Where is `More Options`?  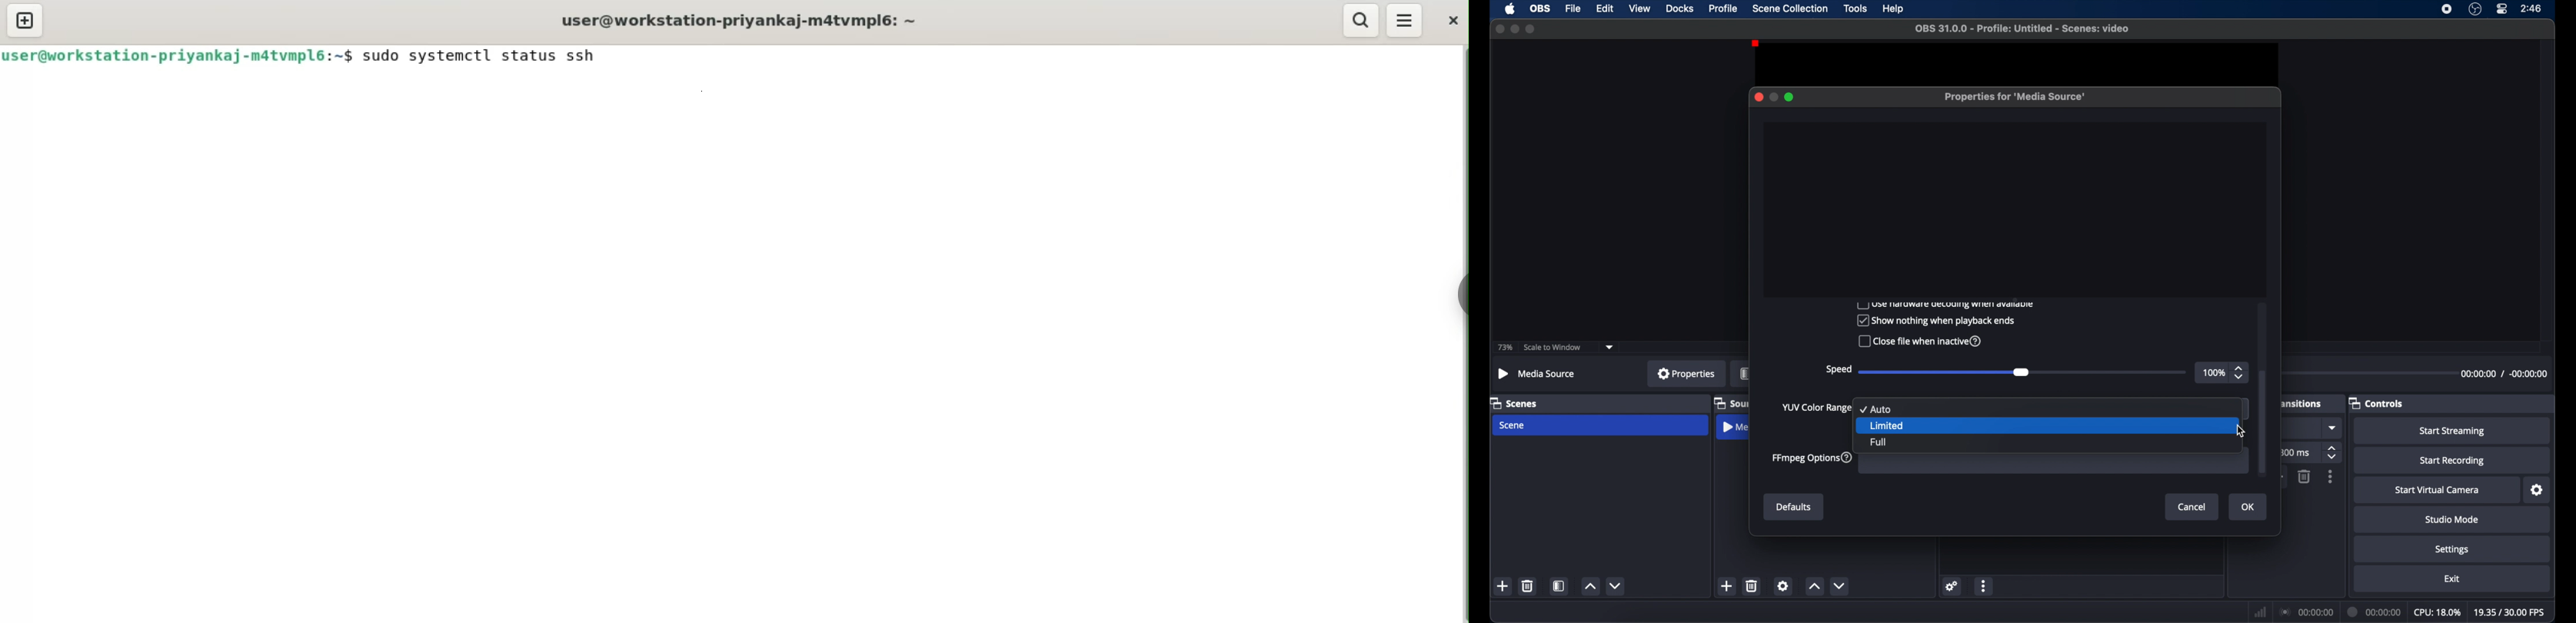
More Options is located at coordinates (1410, 21).